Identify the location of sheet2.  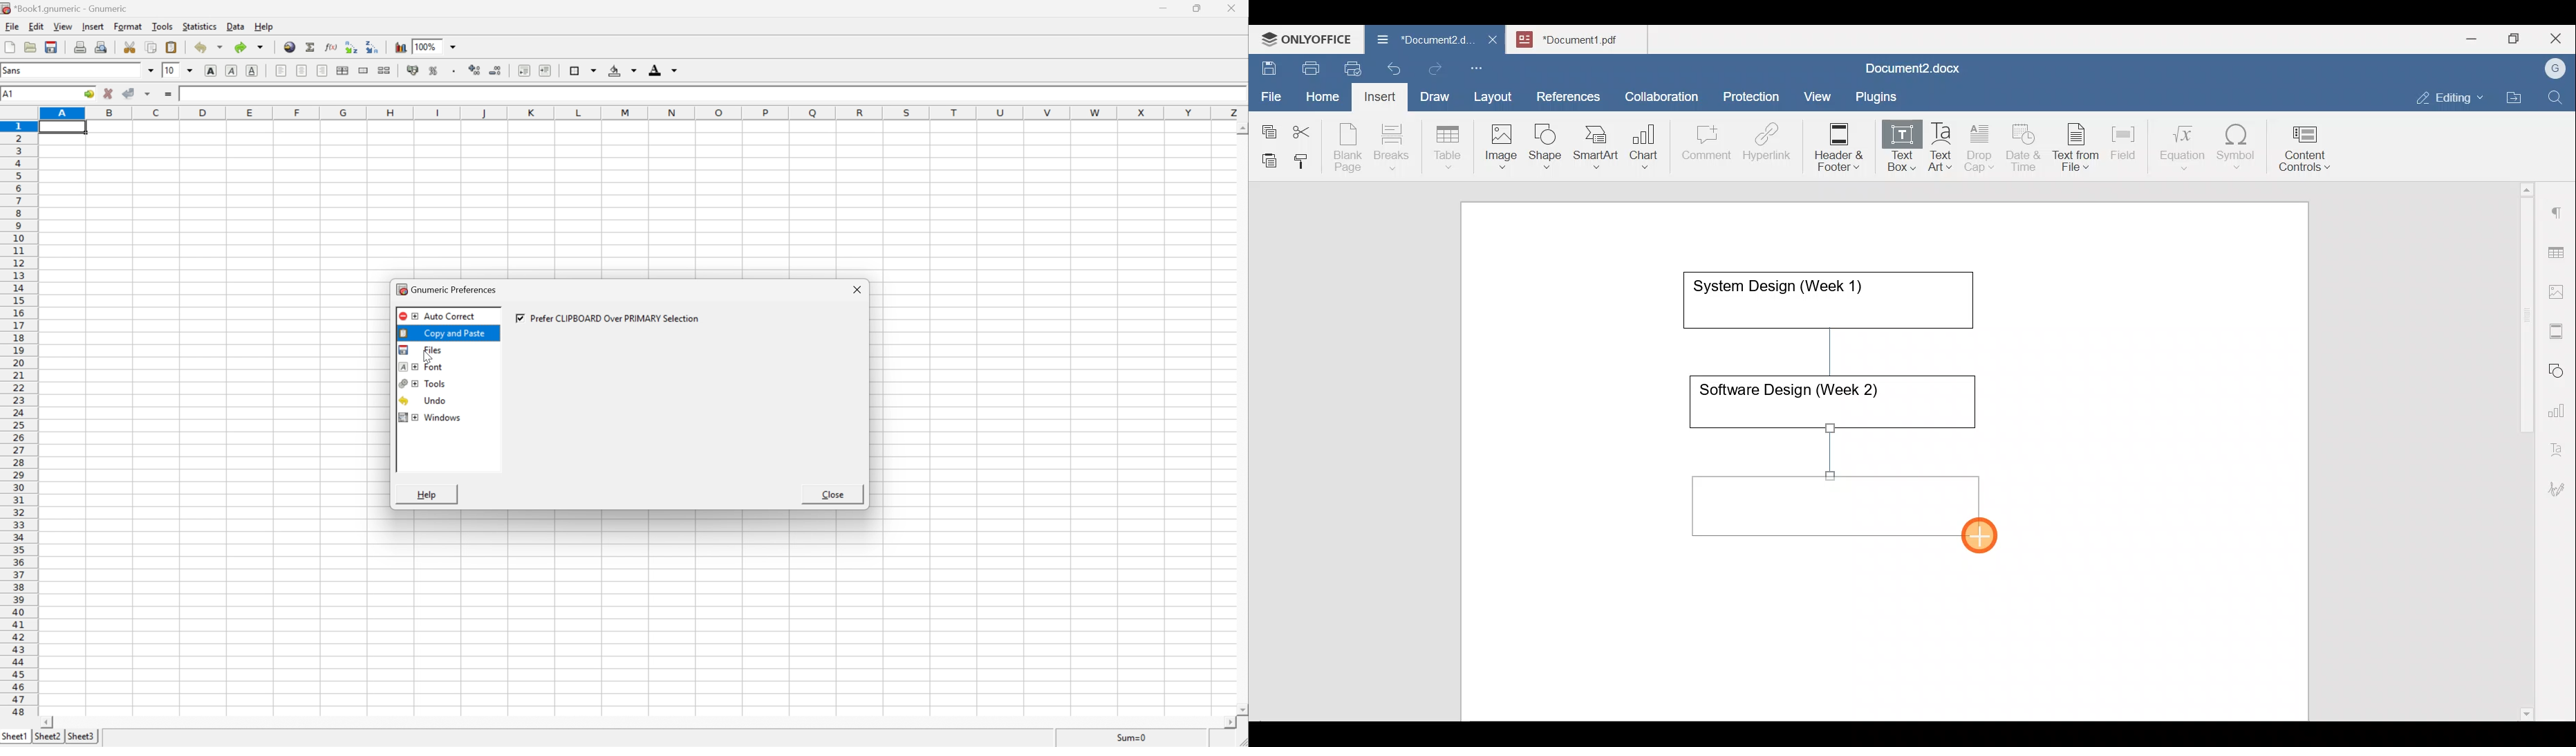
(46, 740).